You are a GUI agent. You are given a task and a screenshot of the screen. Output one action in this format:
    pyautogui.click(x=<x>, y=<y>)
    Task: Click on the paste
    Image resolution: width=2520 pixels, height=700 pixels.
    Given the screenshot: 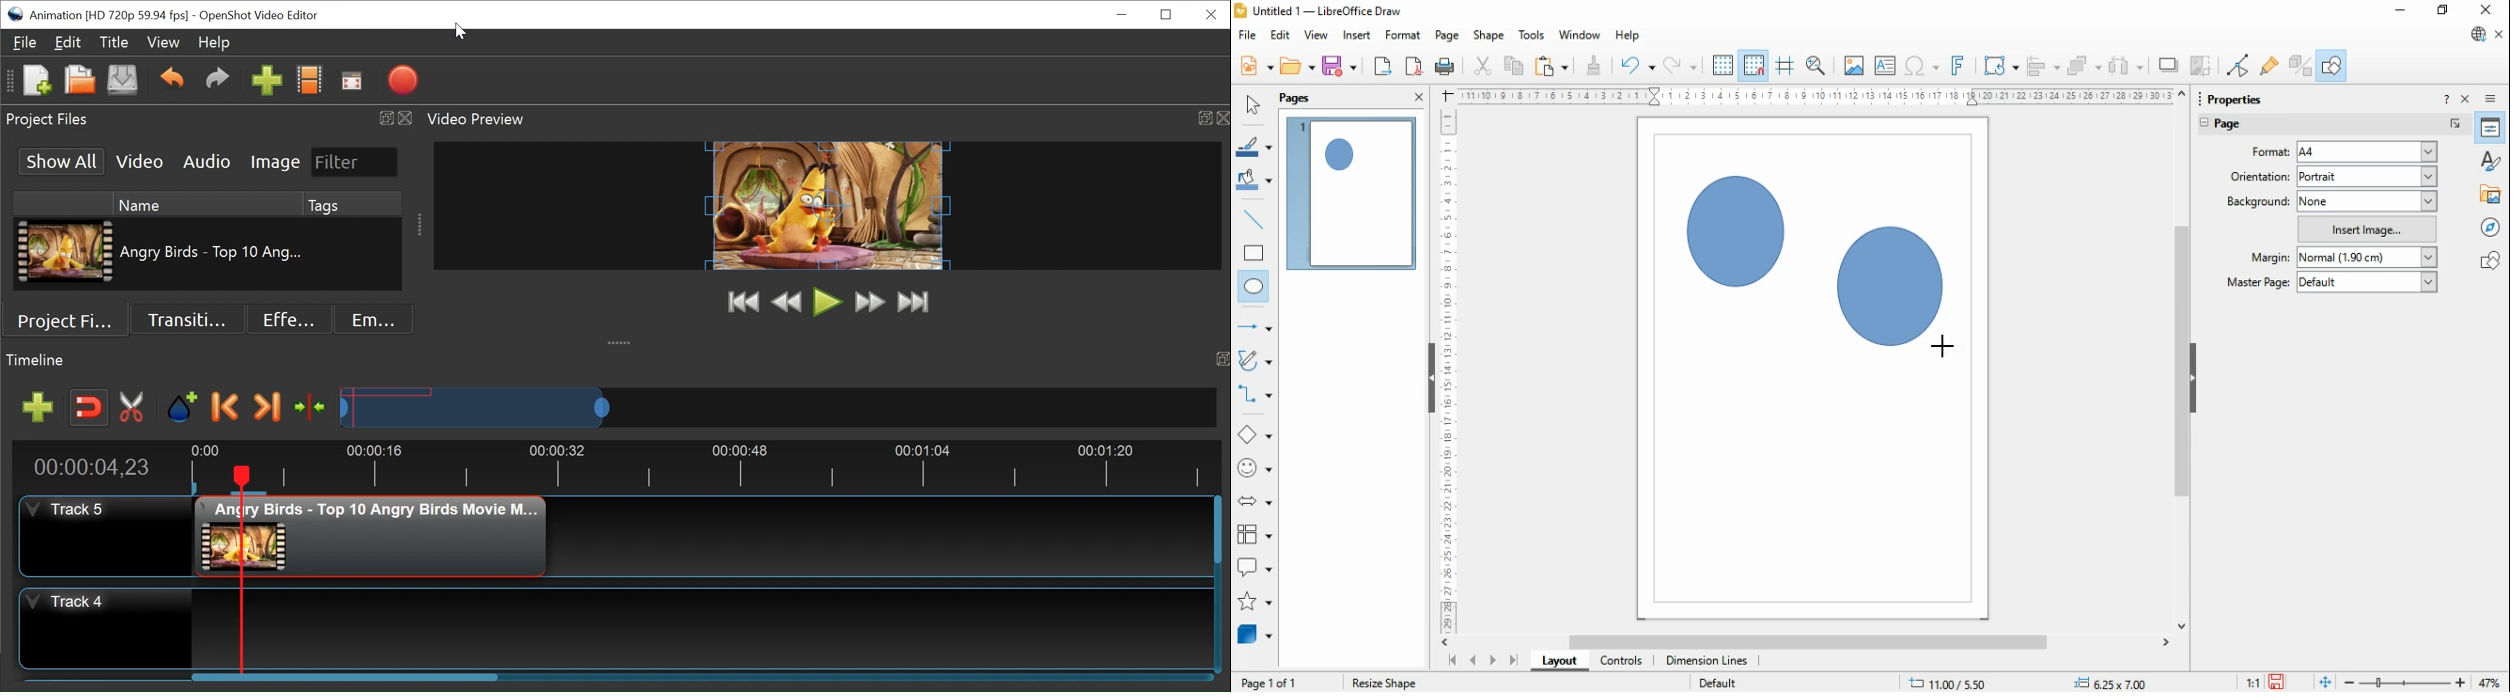 What is the action you would take?
    pyautogui.click(x=1550, y=65)
    